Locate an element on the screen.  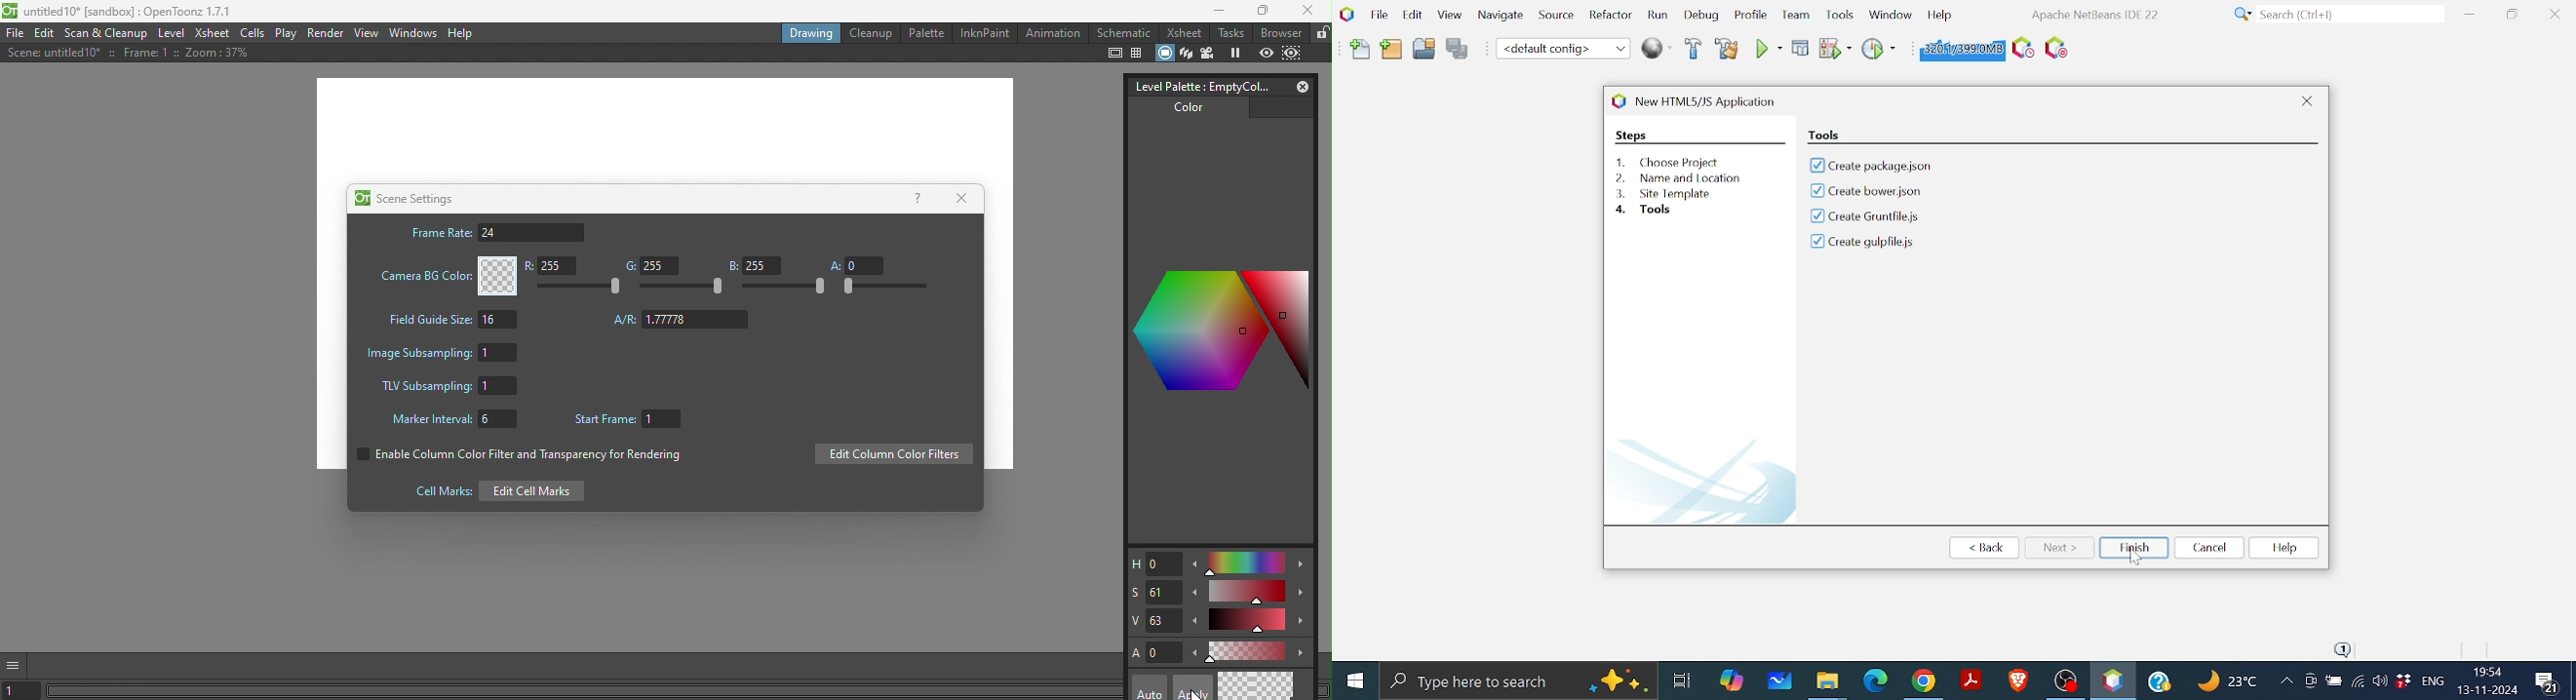
workspace is located at coordinates (664, 131).